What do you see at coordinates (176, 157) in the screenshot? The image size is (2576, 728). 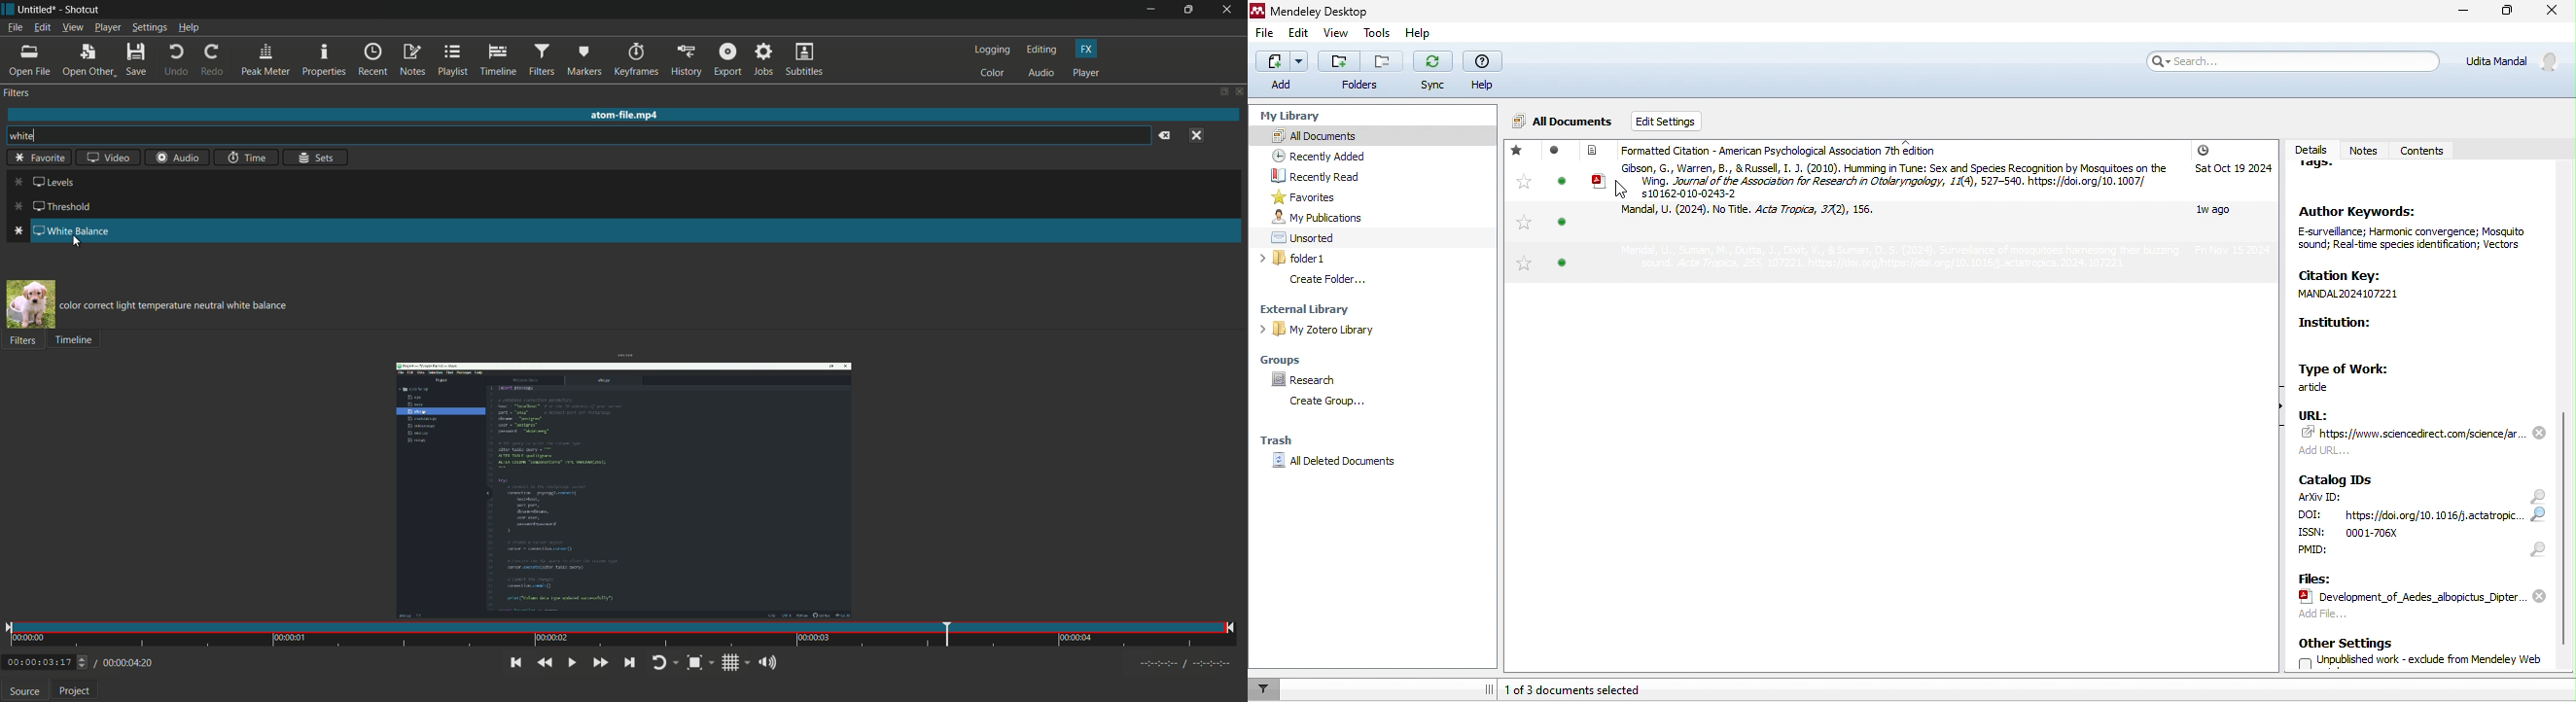 I see `audio` at bounding box center [176, 157].